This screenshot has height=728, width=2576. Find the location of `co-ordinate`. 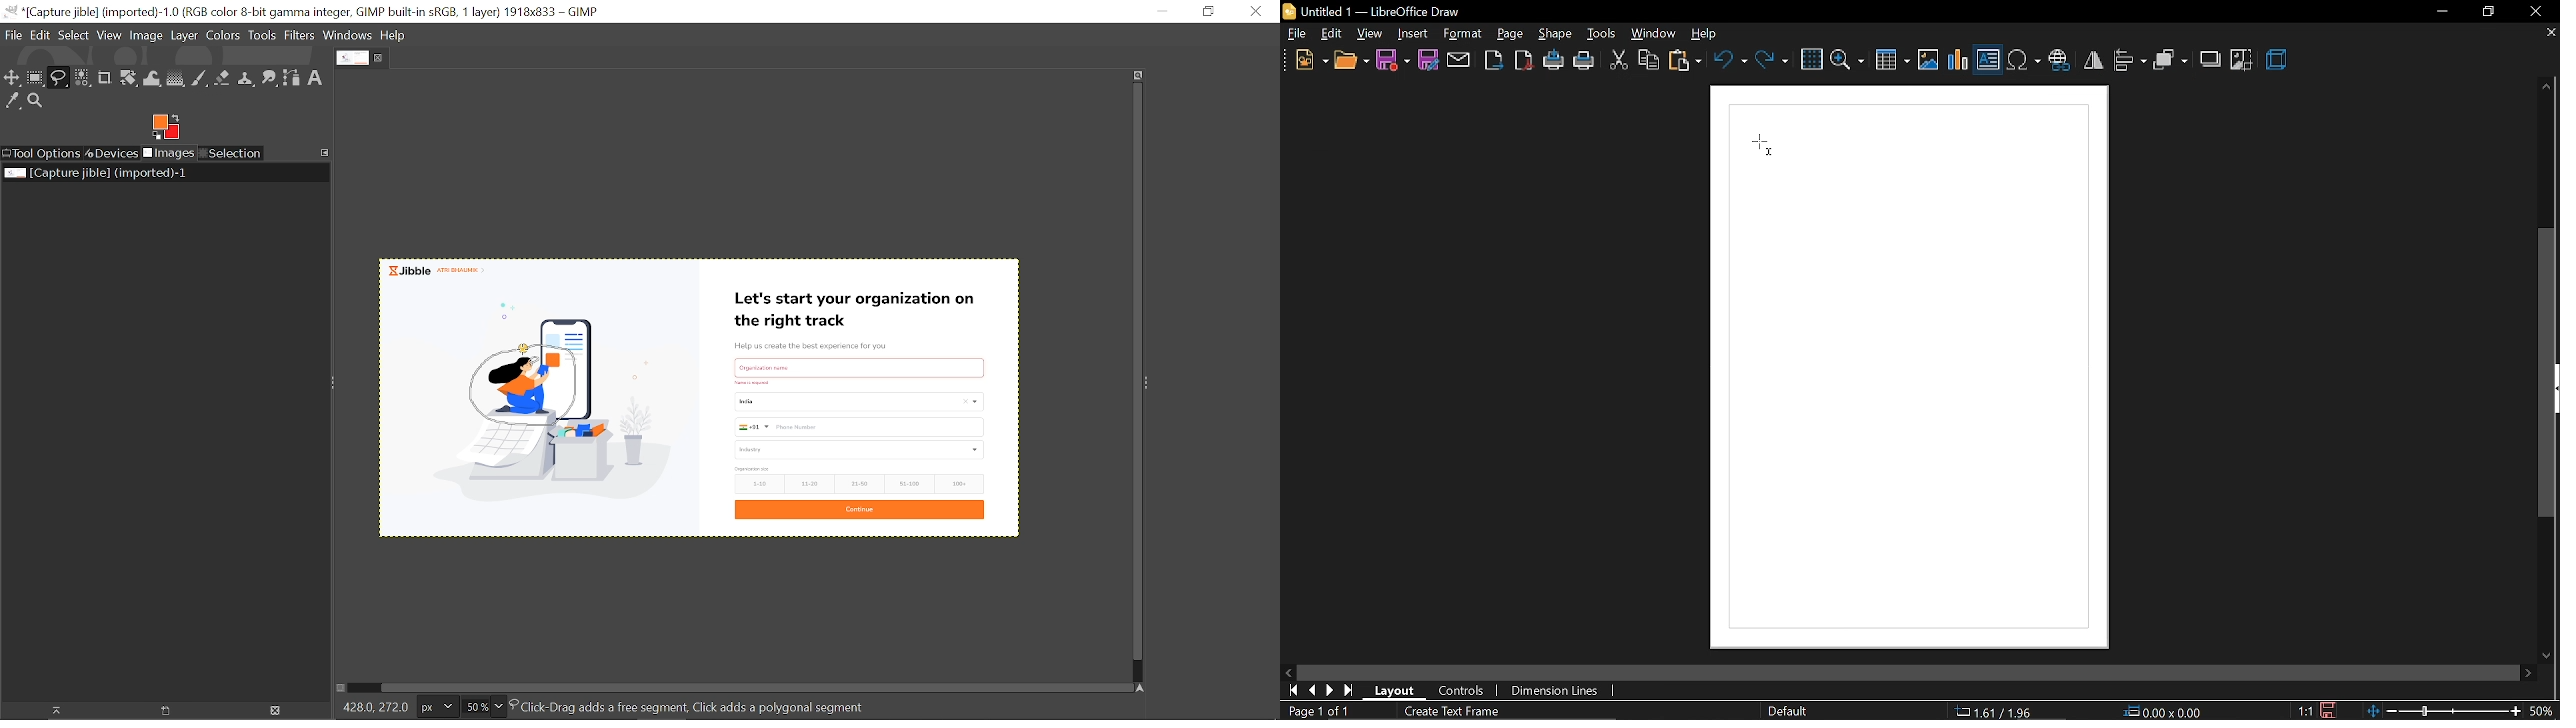

co-ordinate is located at coordinates (2001, 711).